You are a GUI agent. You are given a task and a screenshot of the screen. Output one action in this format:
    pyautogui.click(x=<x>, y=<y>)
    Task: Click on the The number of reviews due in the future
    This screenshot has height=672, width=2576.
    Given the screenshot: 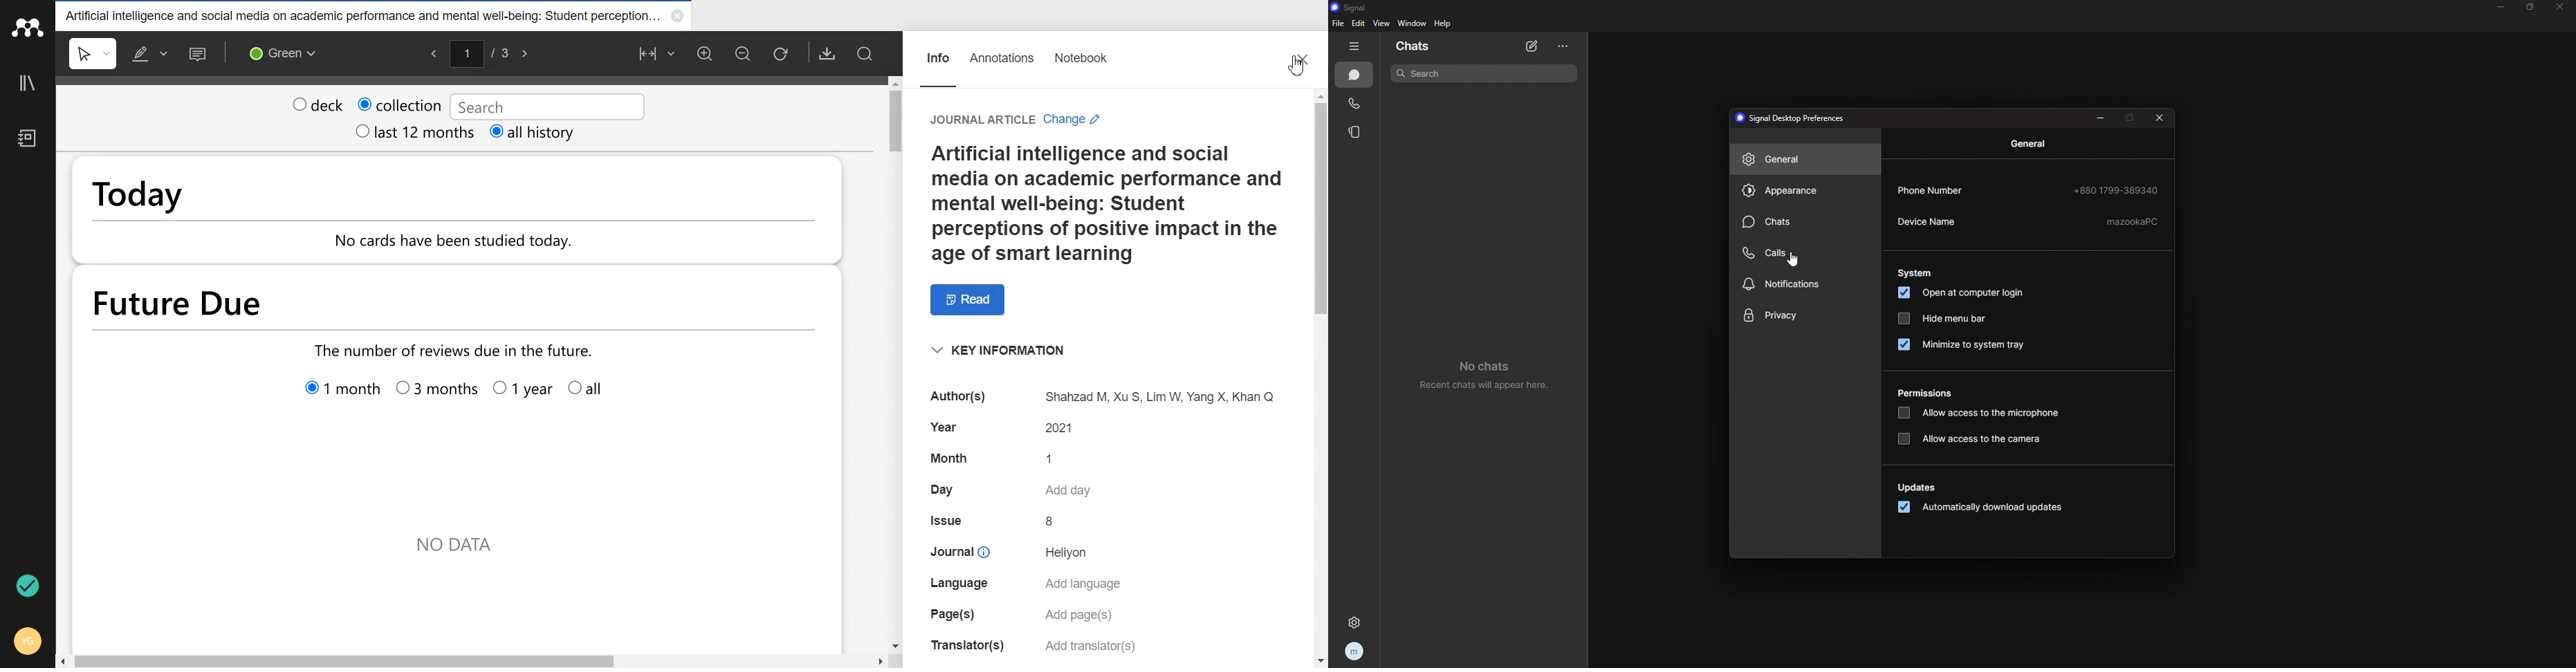 What is the action you would take?
    pyautogui.click(x=455, y=351)
    